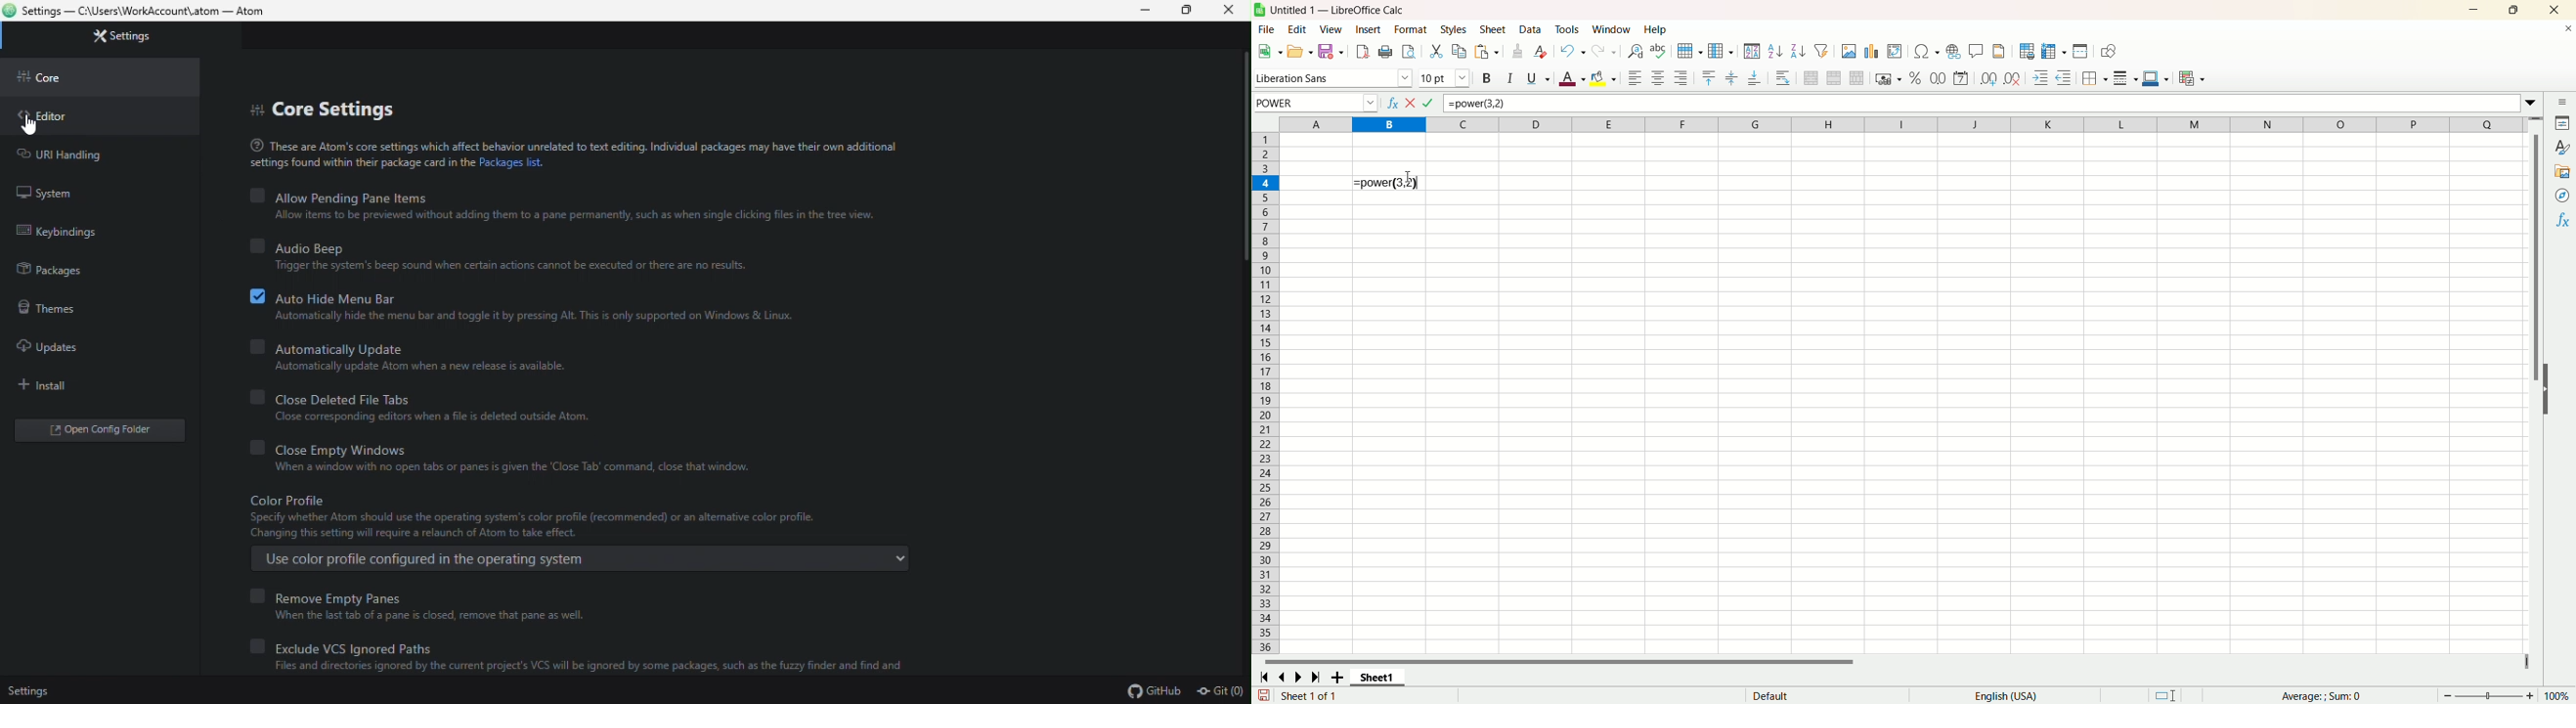 Image resolution: width=2576 pixels, height=728 pixels. Describe the element at coordinates (1825, 51) in the screenshot. I see `autofilter` at that location.